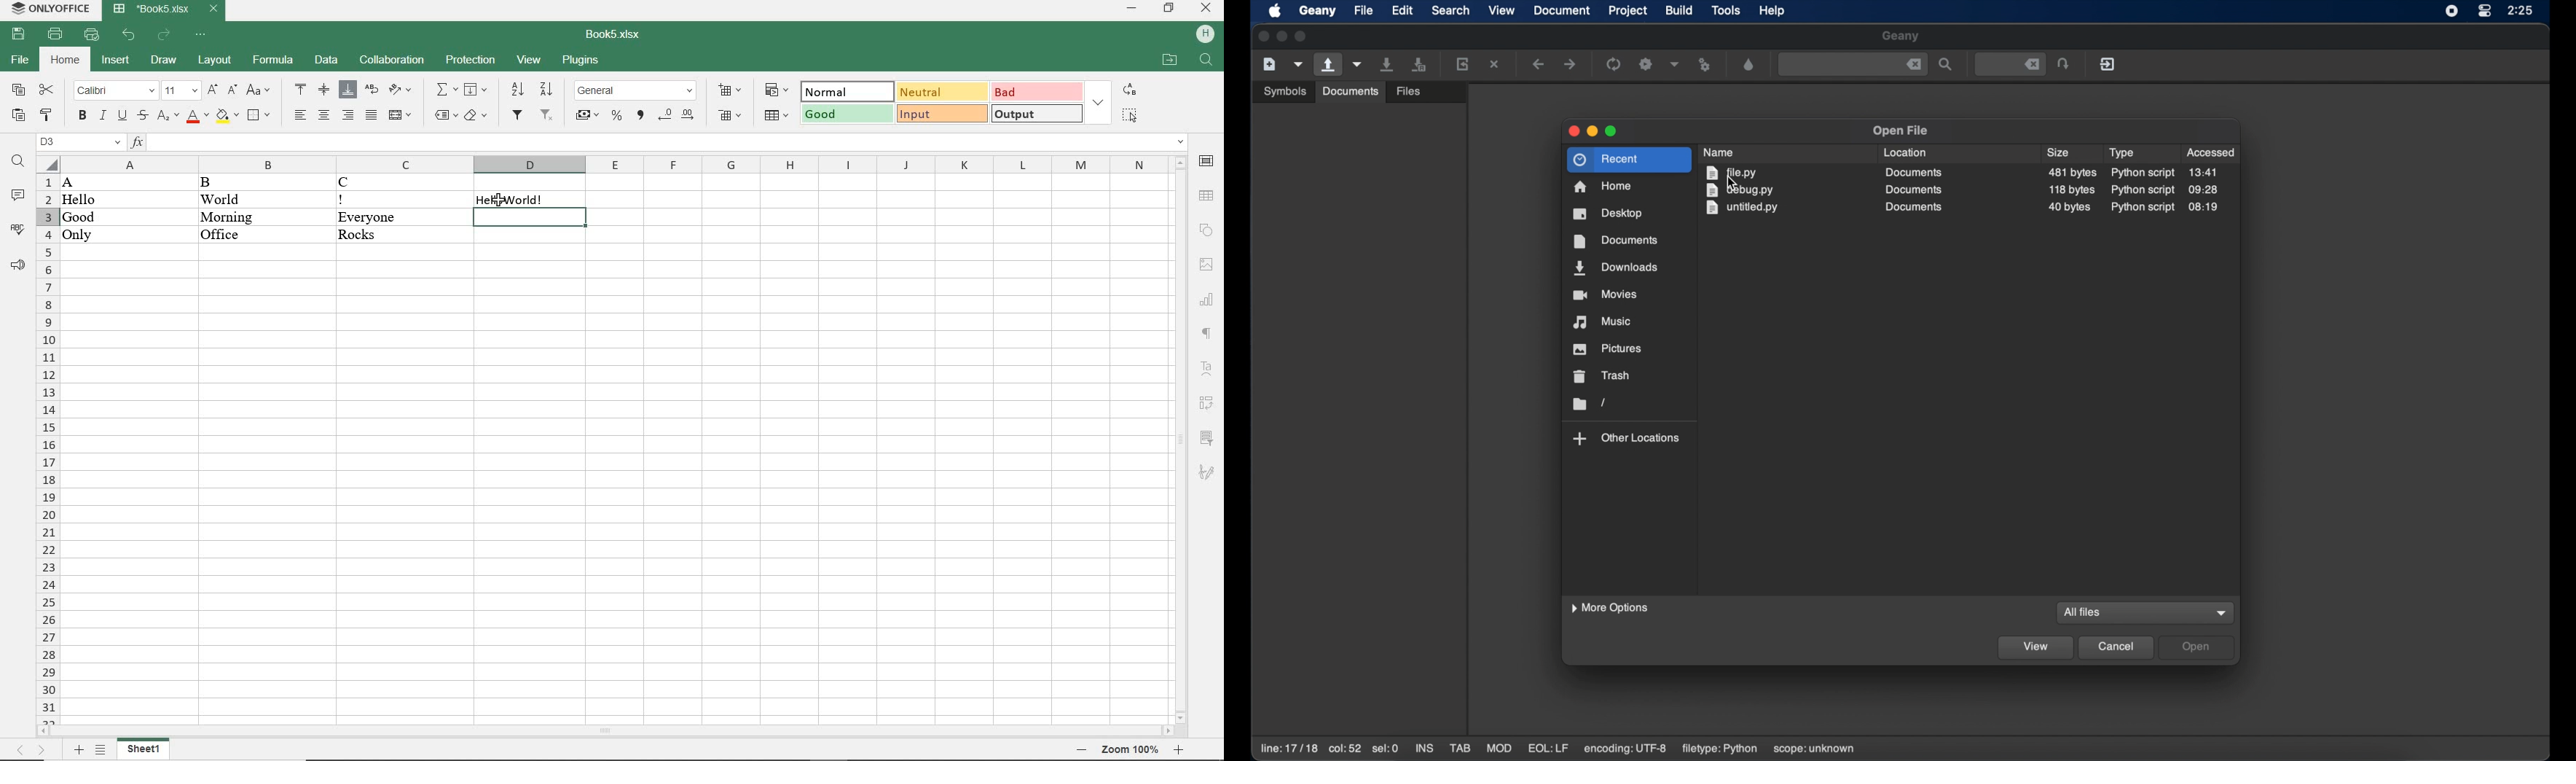 This screenshot has width=2576, height=784. I want to click on ROWS, so click(47, 447).